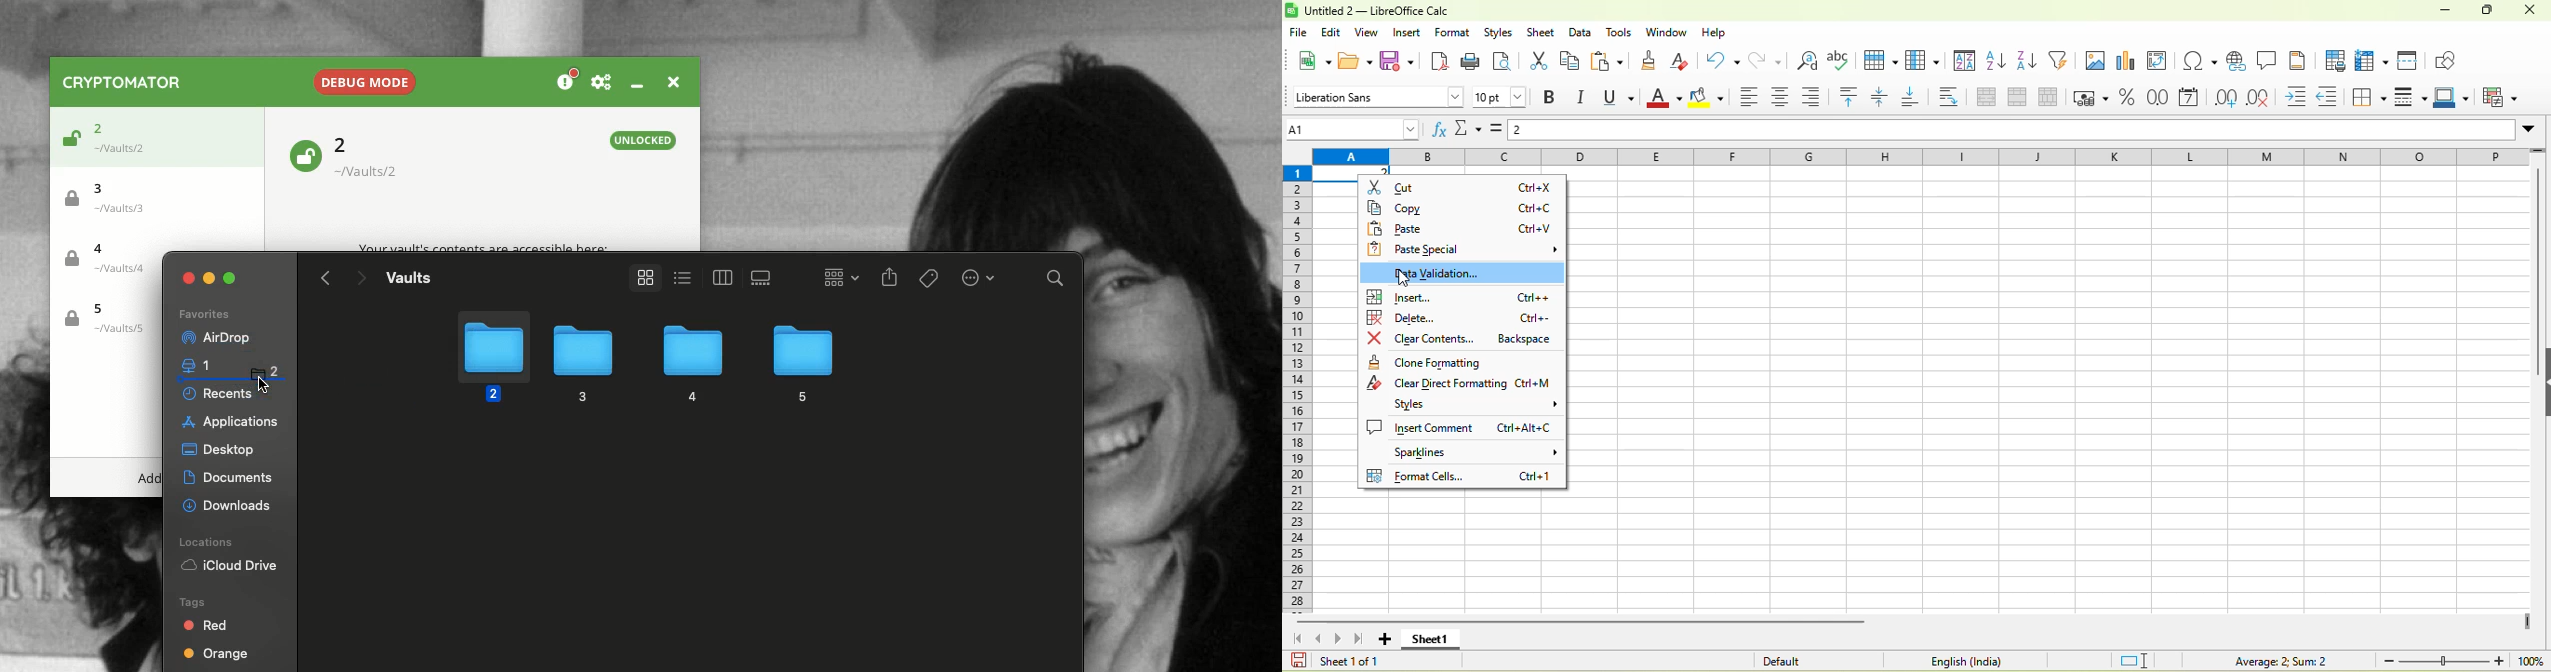 This screenshot has height=672, width=2576. What do you see at coordinates (1463, 209) in the screenshot?
I see `copy` at bounding box center [1463, 209].